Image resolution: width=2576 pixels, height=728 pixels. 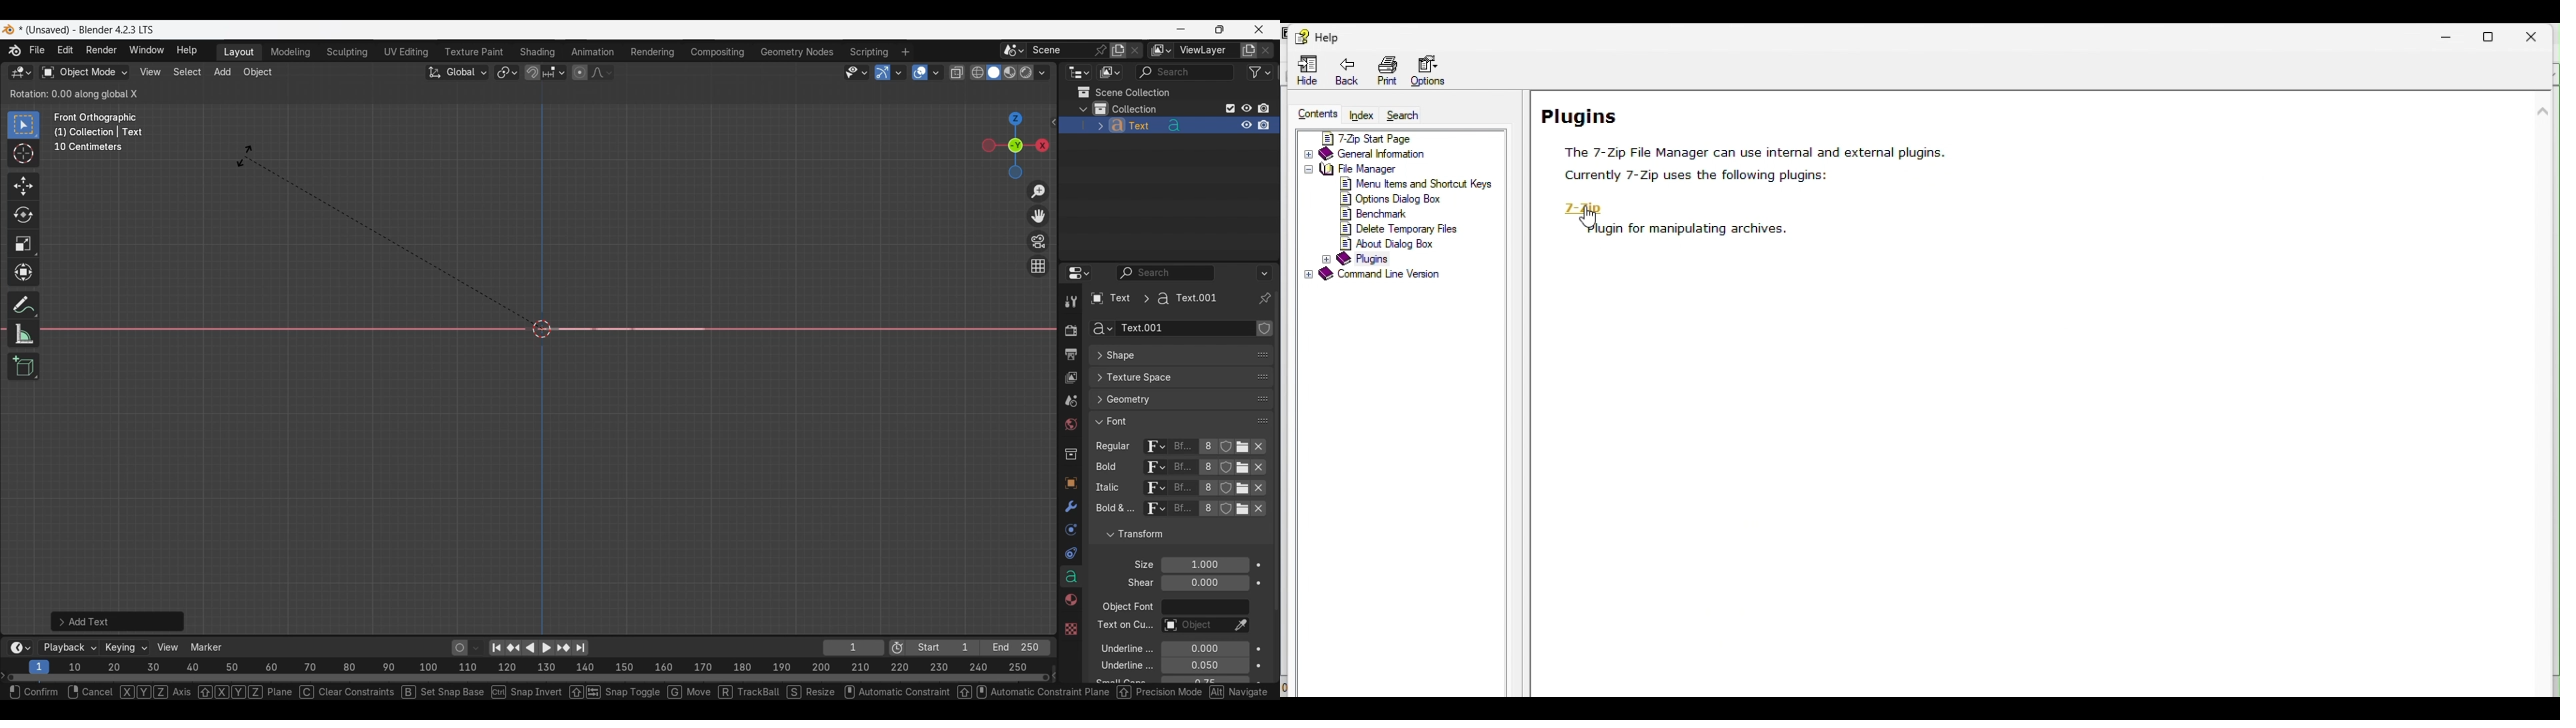 I want to click on Object menu, so click(x=259, y=73).